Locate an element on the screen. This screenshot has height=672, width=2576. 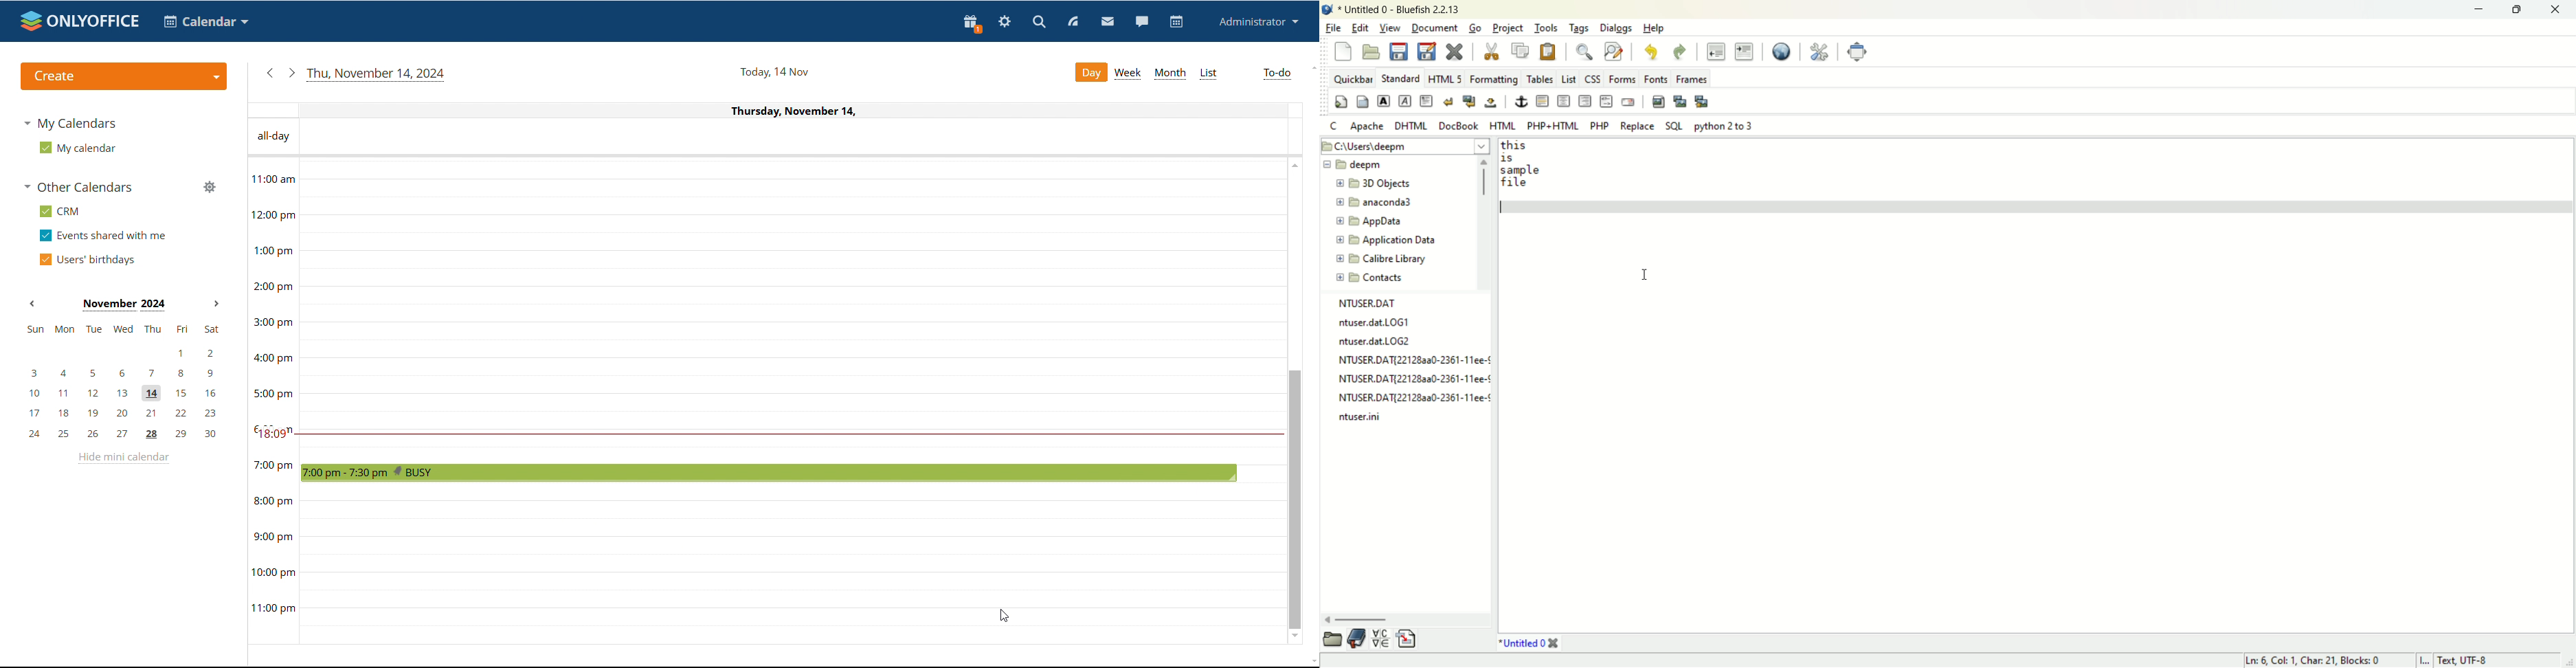
current month is located at coordinates (124, 305).